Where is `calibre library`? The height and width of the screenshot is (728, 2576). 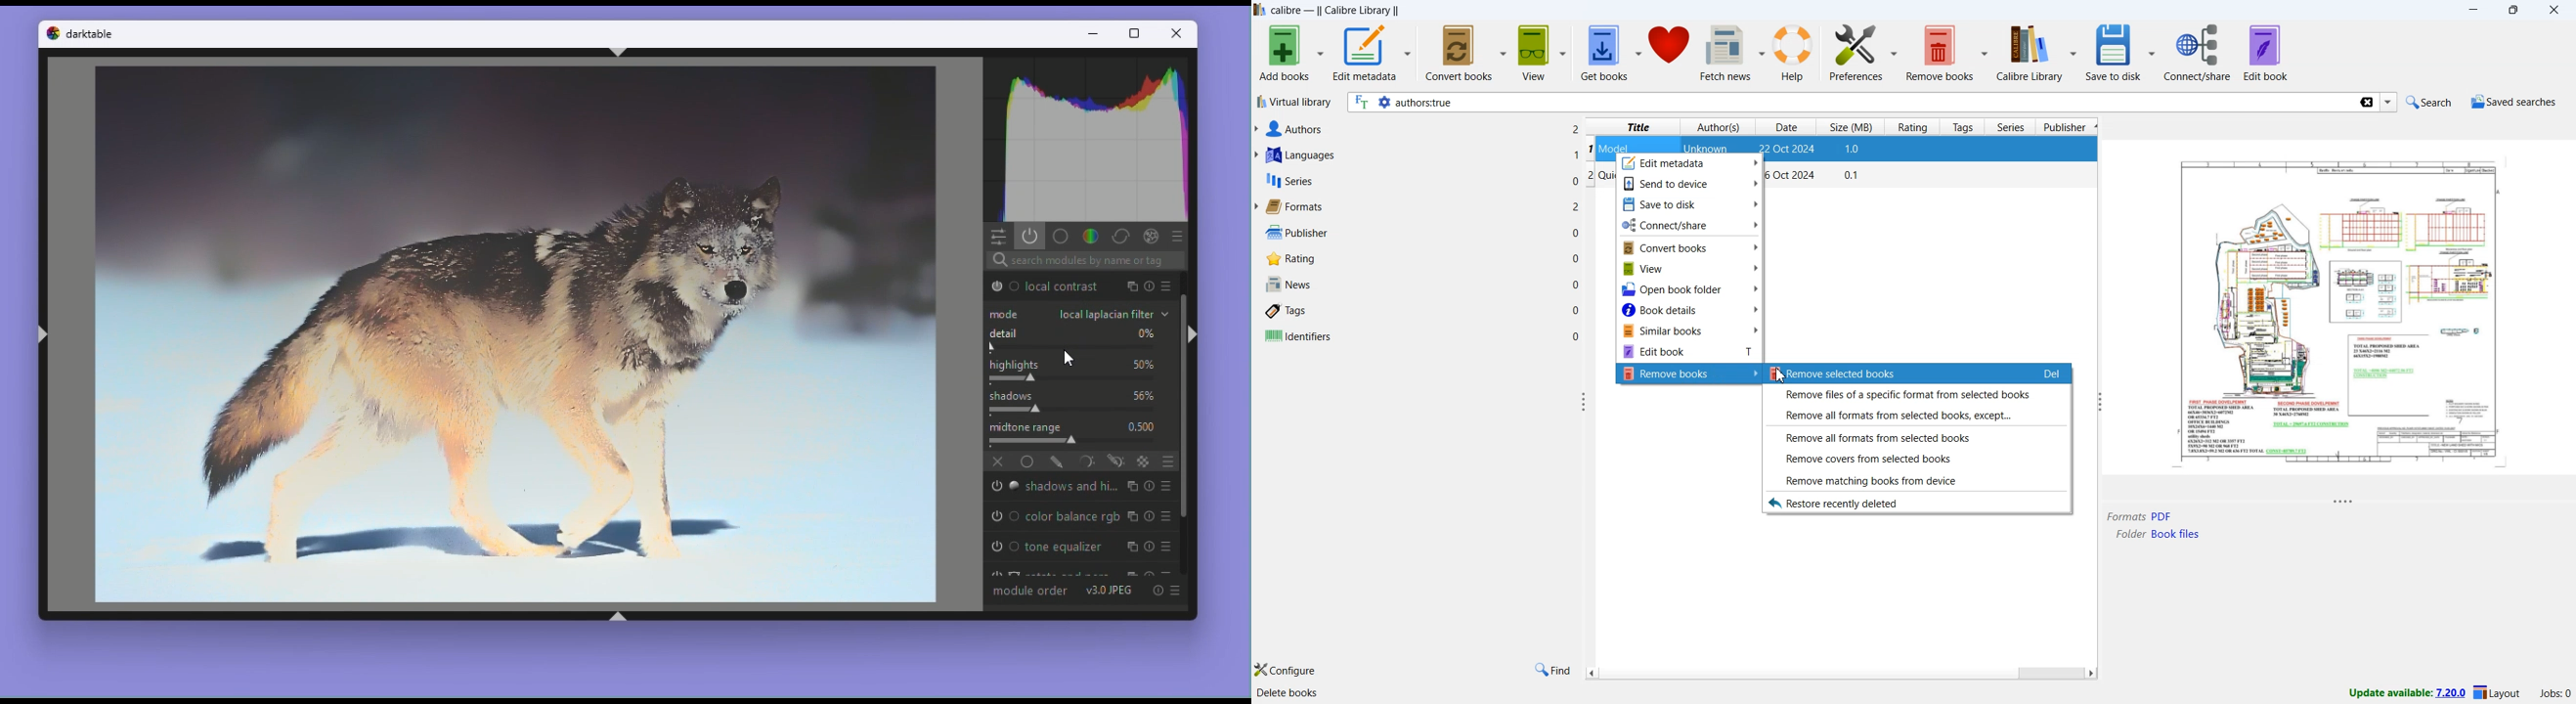 calibre library is located at coordinates (1361, 11).